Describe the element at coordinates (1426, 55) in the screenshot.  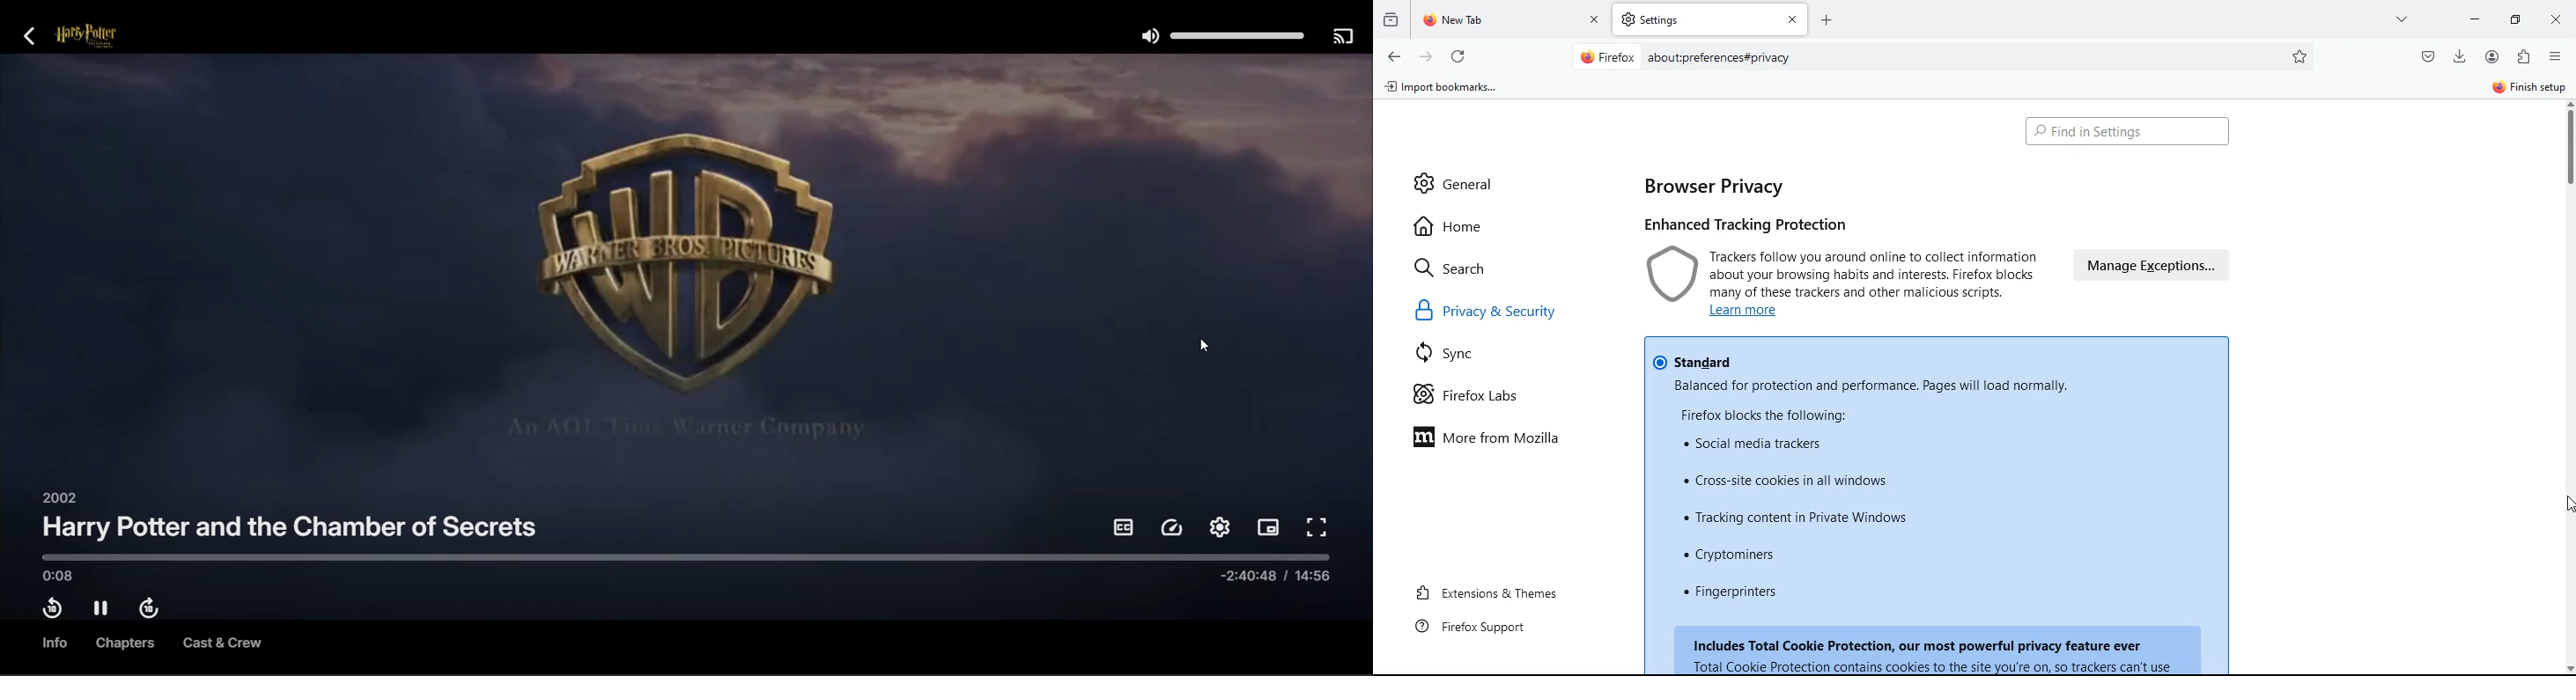
I see `forward` at that location.